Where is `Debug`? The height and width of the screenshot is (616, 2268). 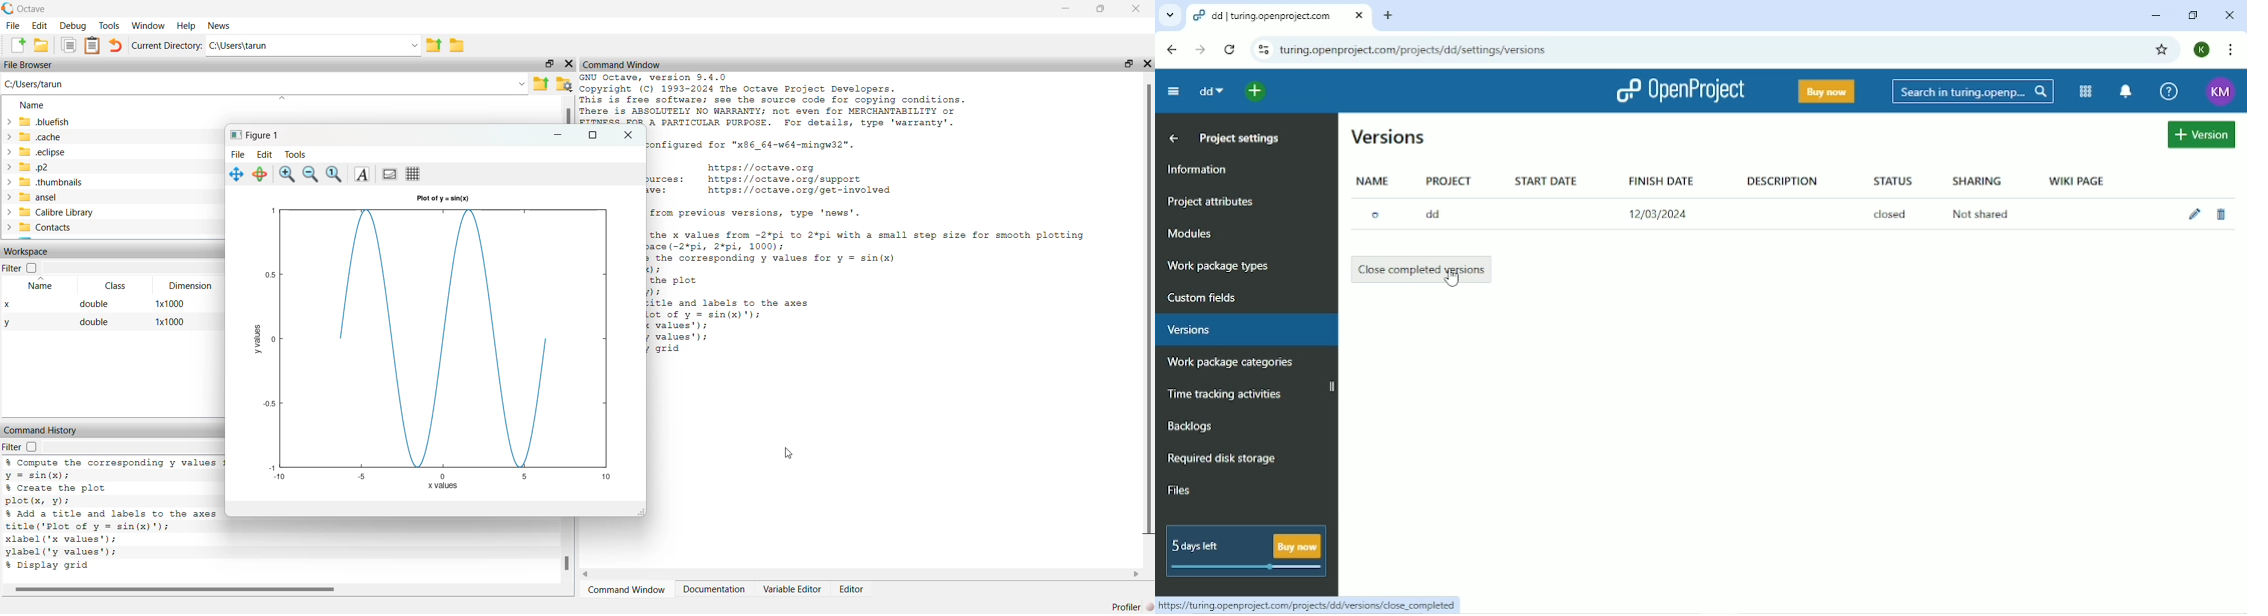
Debug is located at coordinates (73, 26).